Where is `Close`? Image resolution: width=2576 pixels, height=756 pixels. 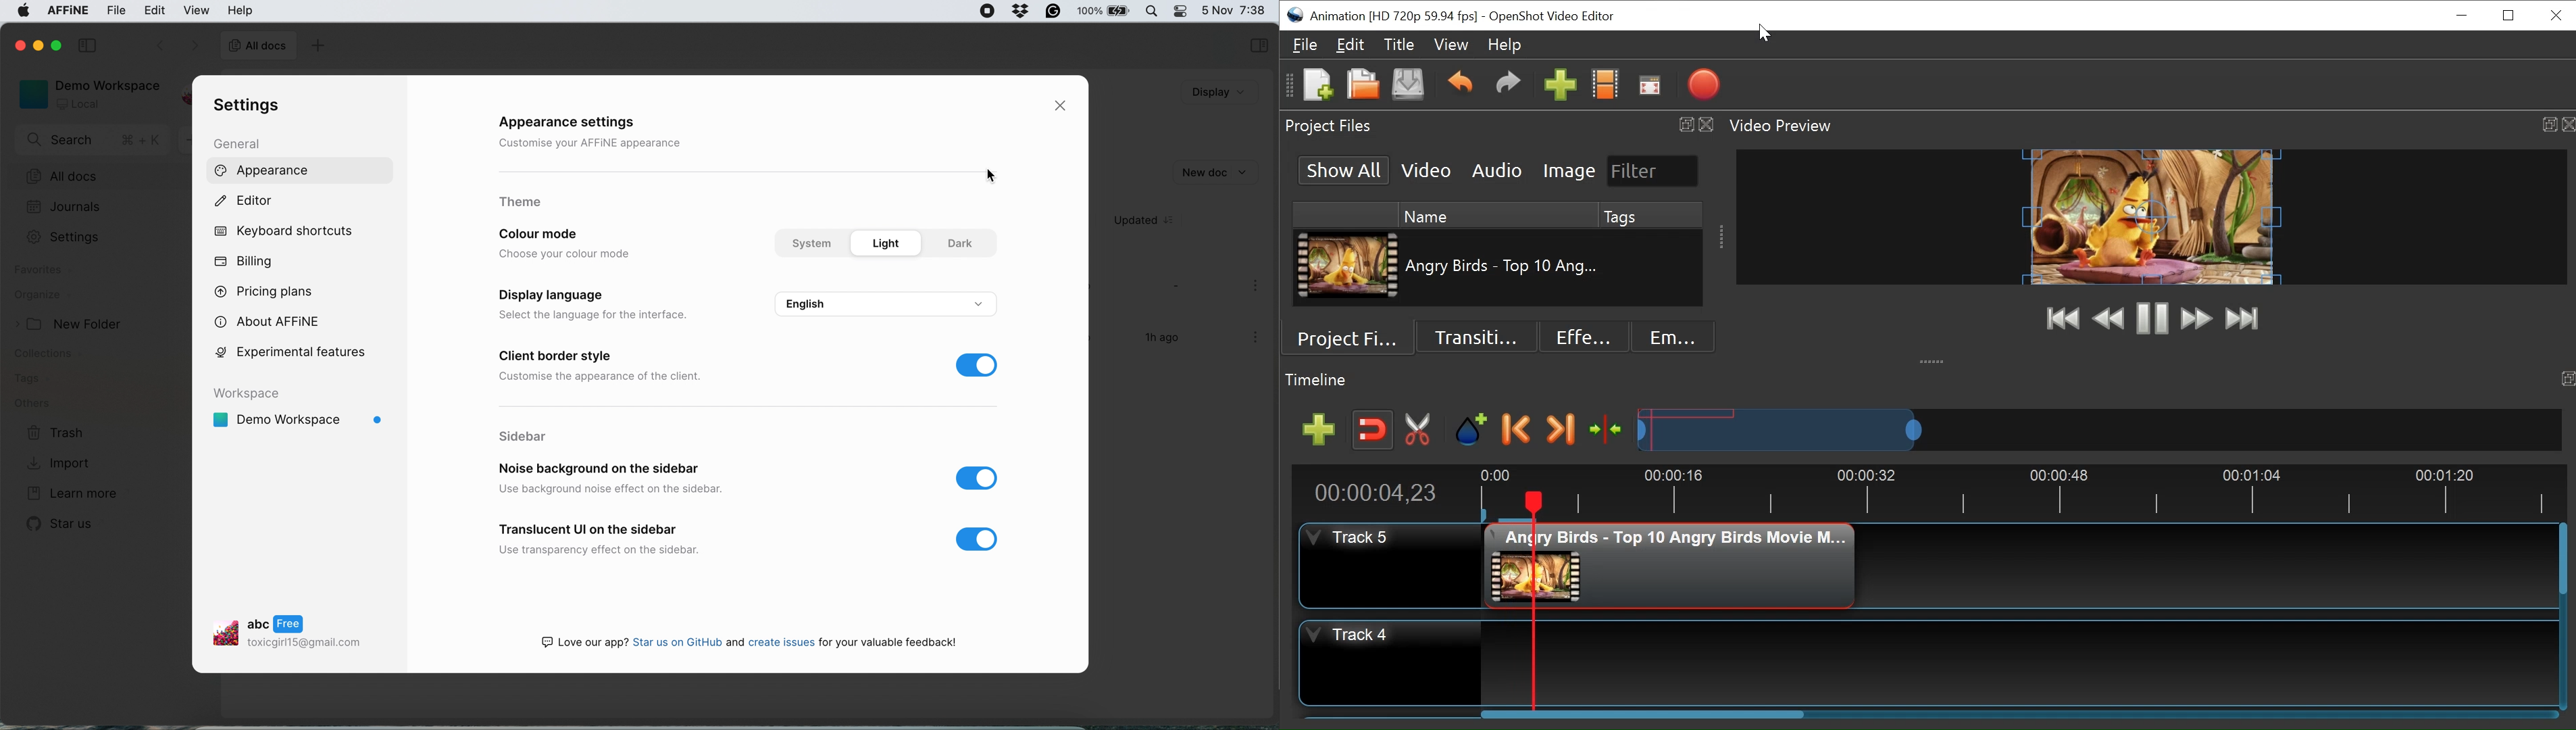 Close is located at coordinates (2554, 16).